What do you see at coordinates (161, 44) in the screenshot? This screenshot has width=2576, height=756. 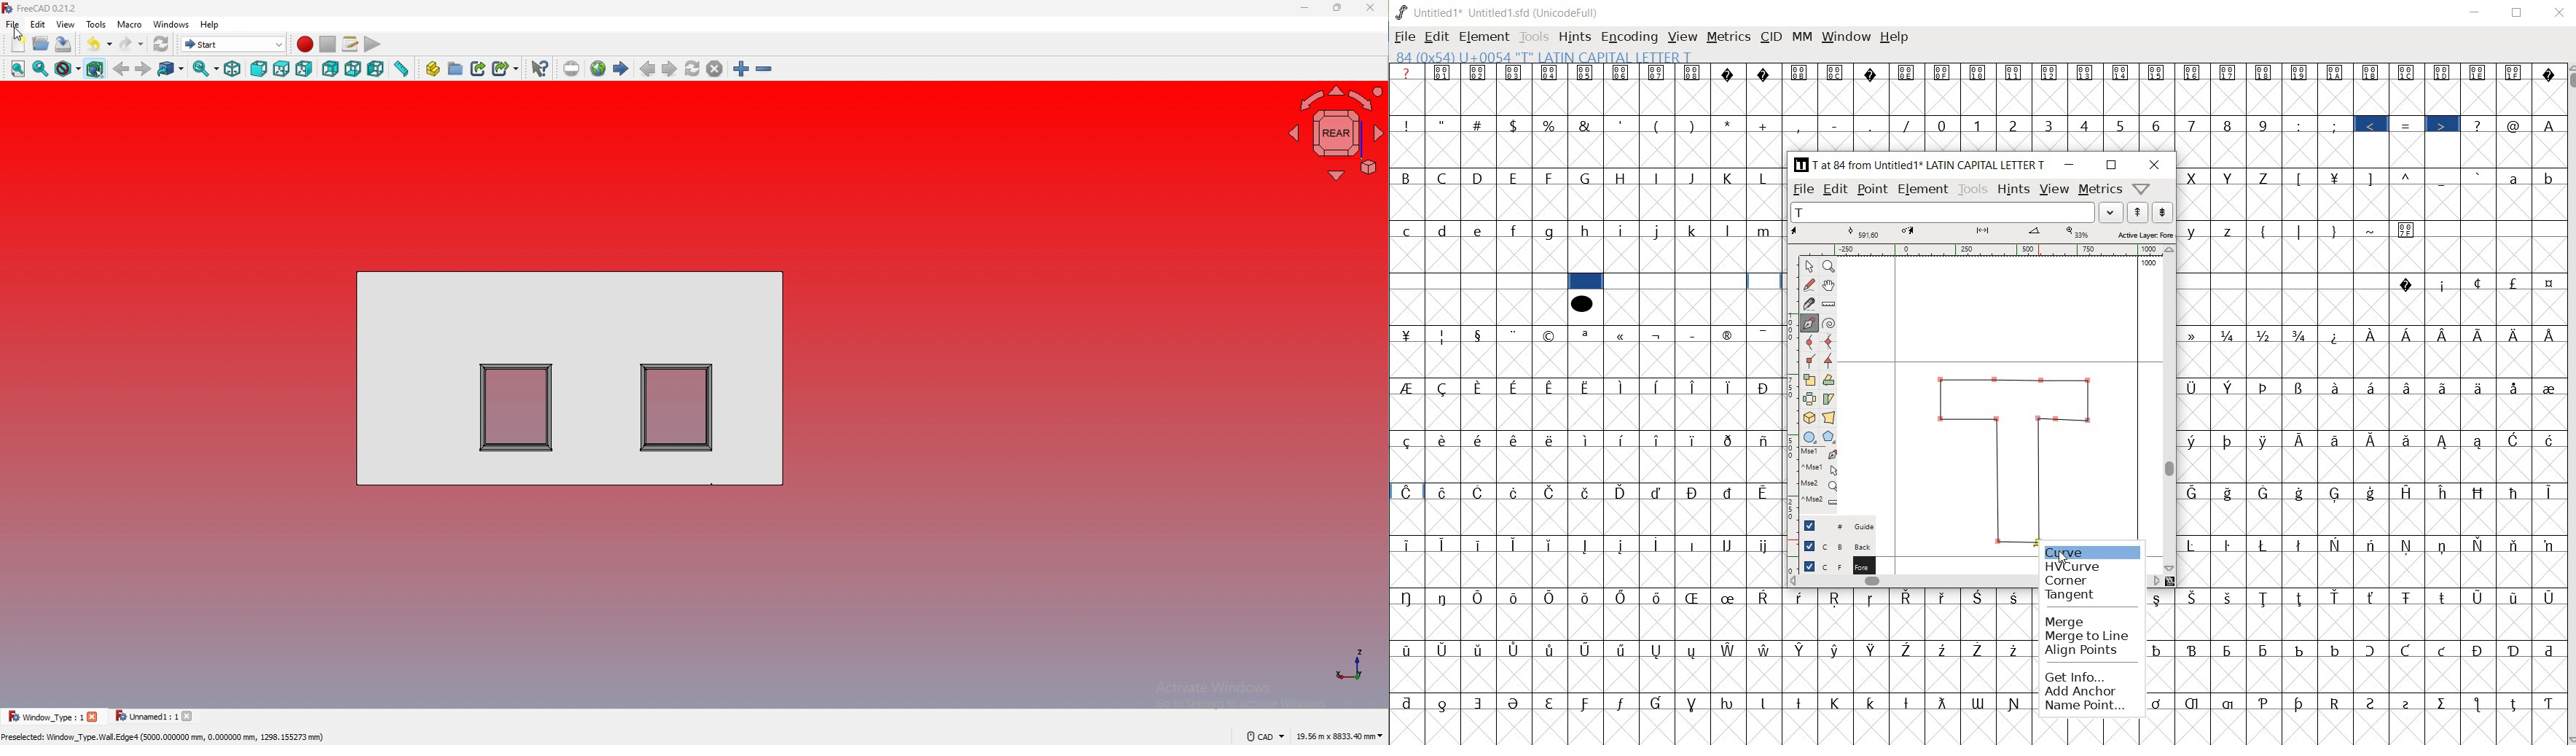 I see `refresh` at bounding box center [161, 44].